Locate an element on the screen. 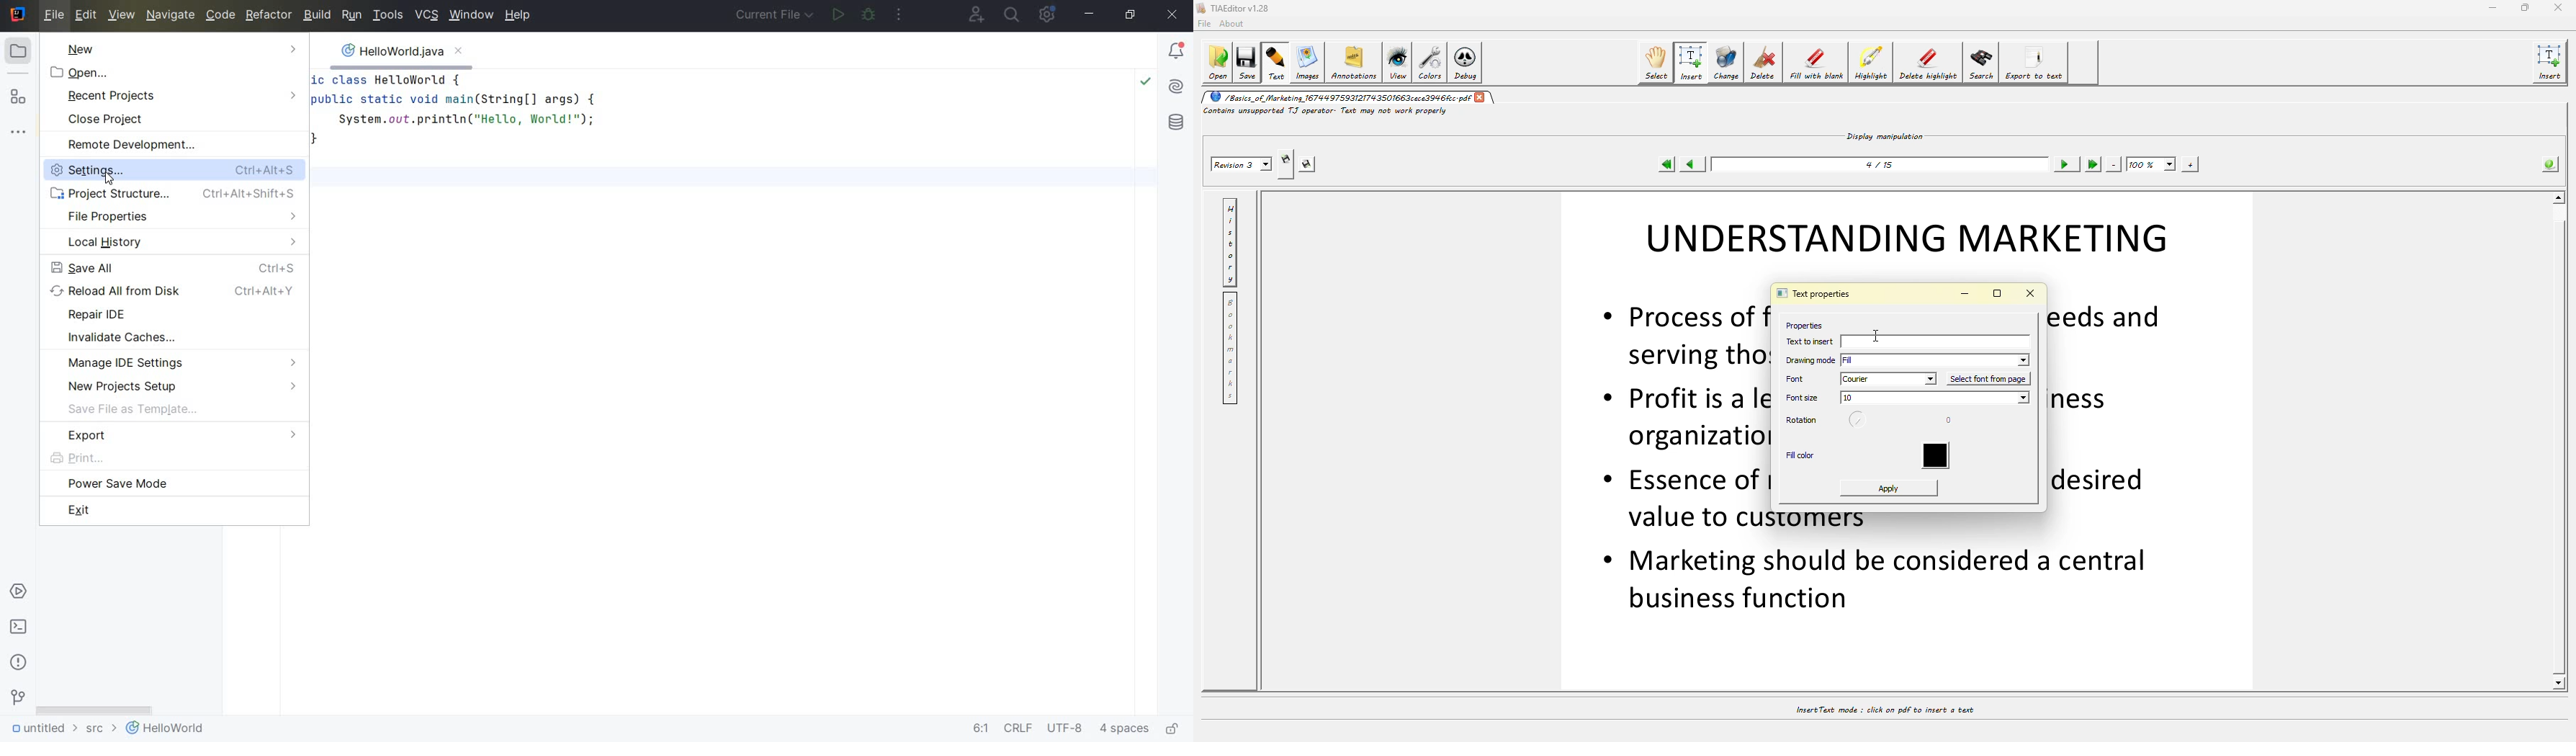  current file is located at coordinates (776, 16).